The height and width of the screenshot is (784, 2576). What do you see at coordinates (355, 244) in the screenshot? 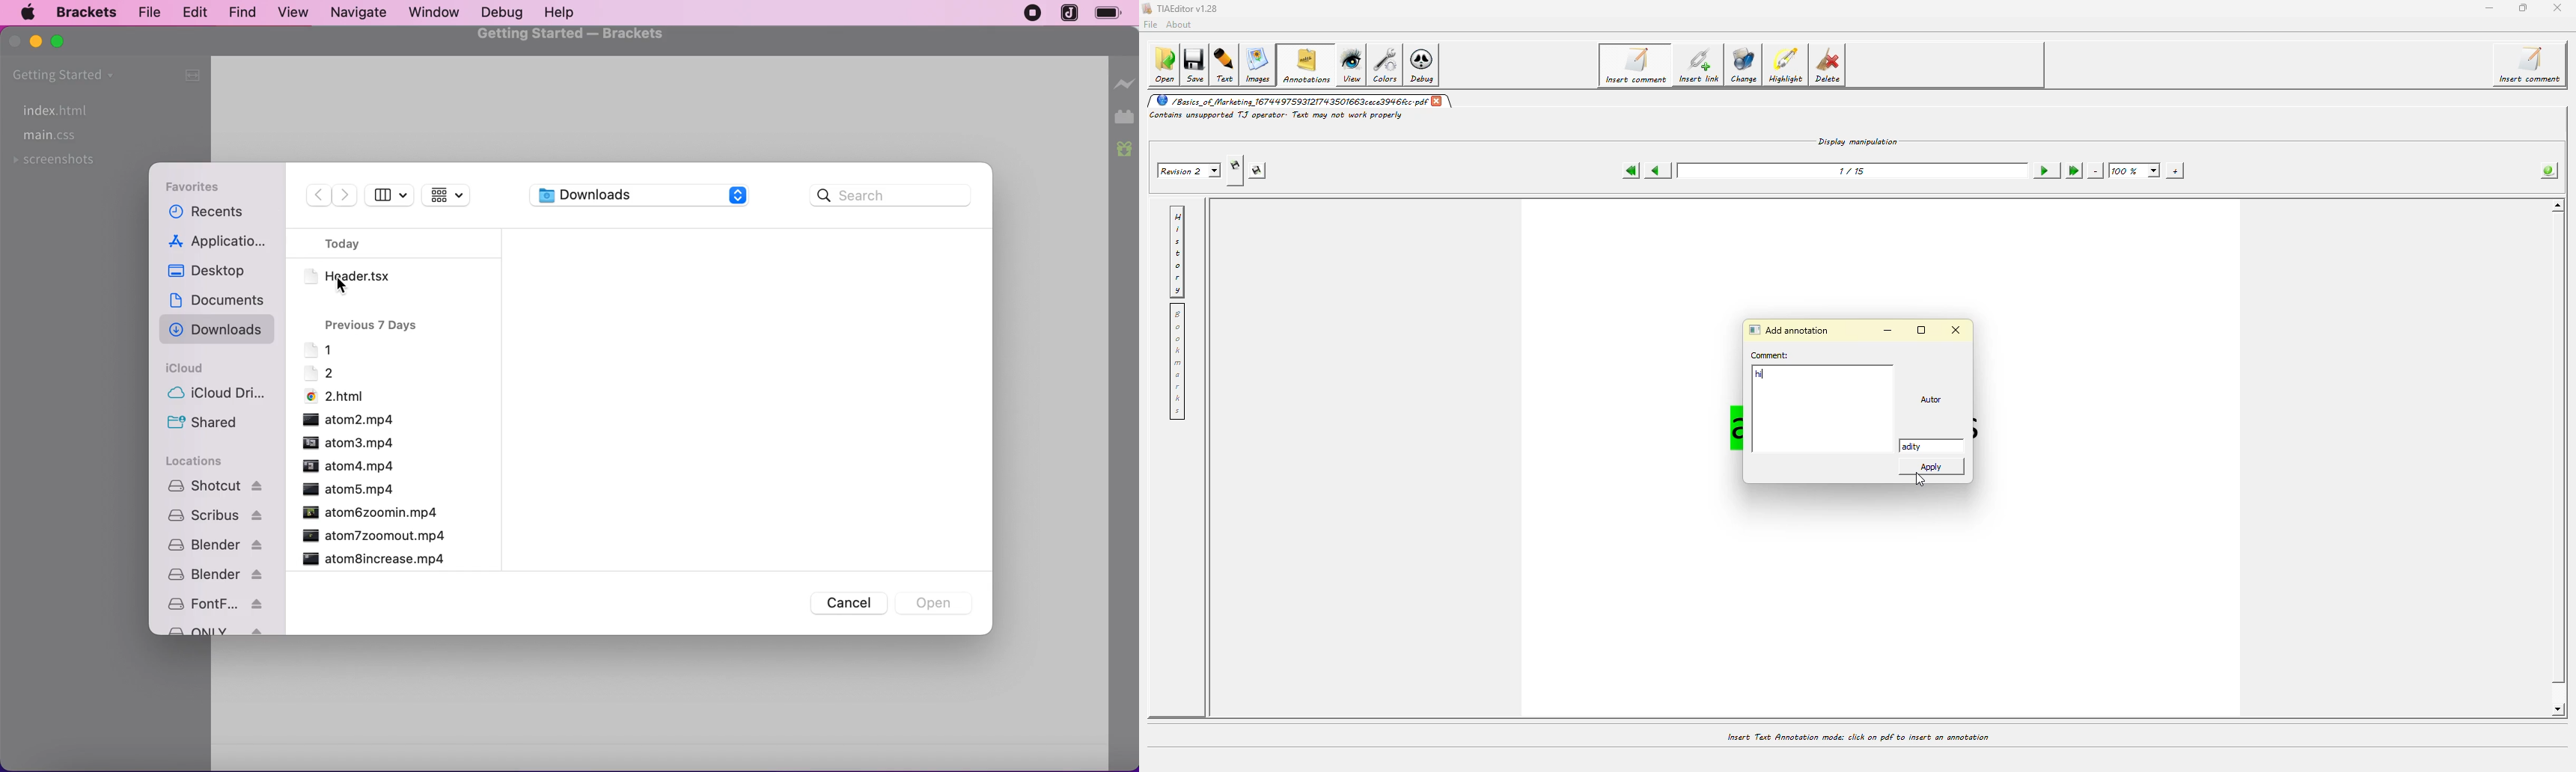
I see `today` at bounding box center [355, 244].